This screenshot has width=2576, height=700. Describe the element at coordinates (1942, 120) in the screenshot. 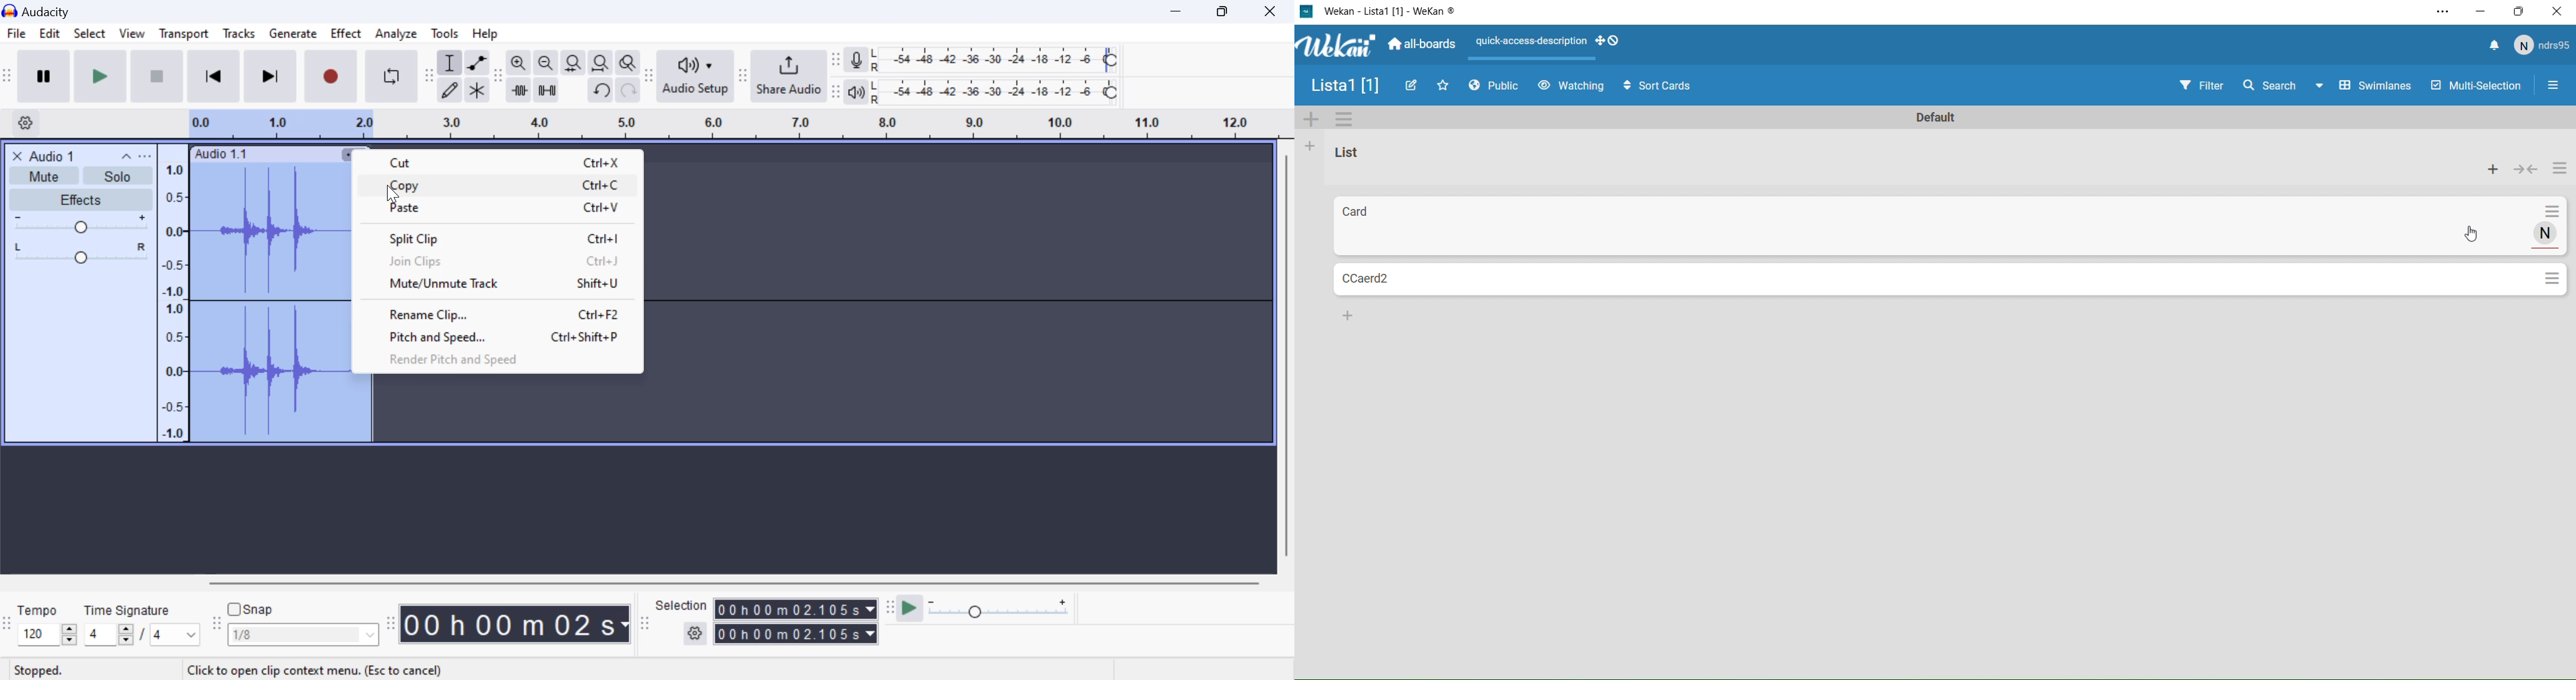

I see `Default` at that location.